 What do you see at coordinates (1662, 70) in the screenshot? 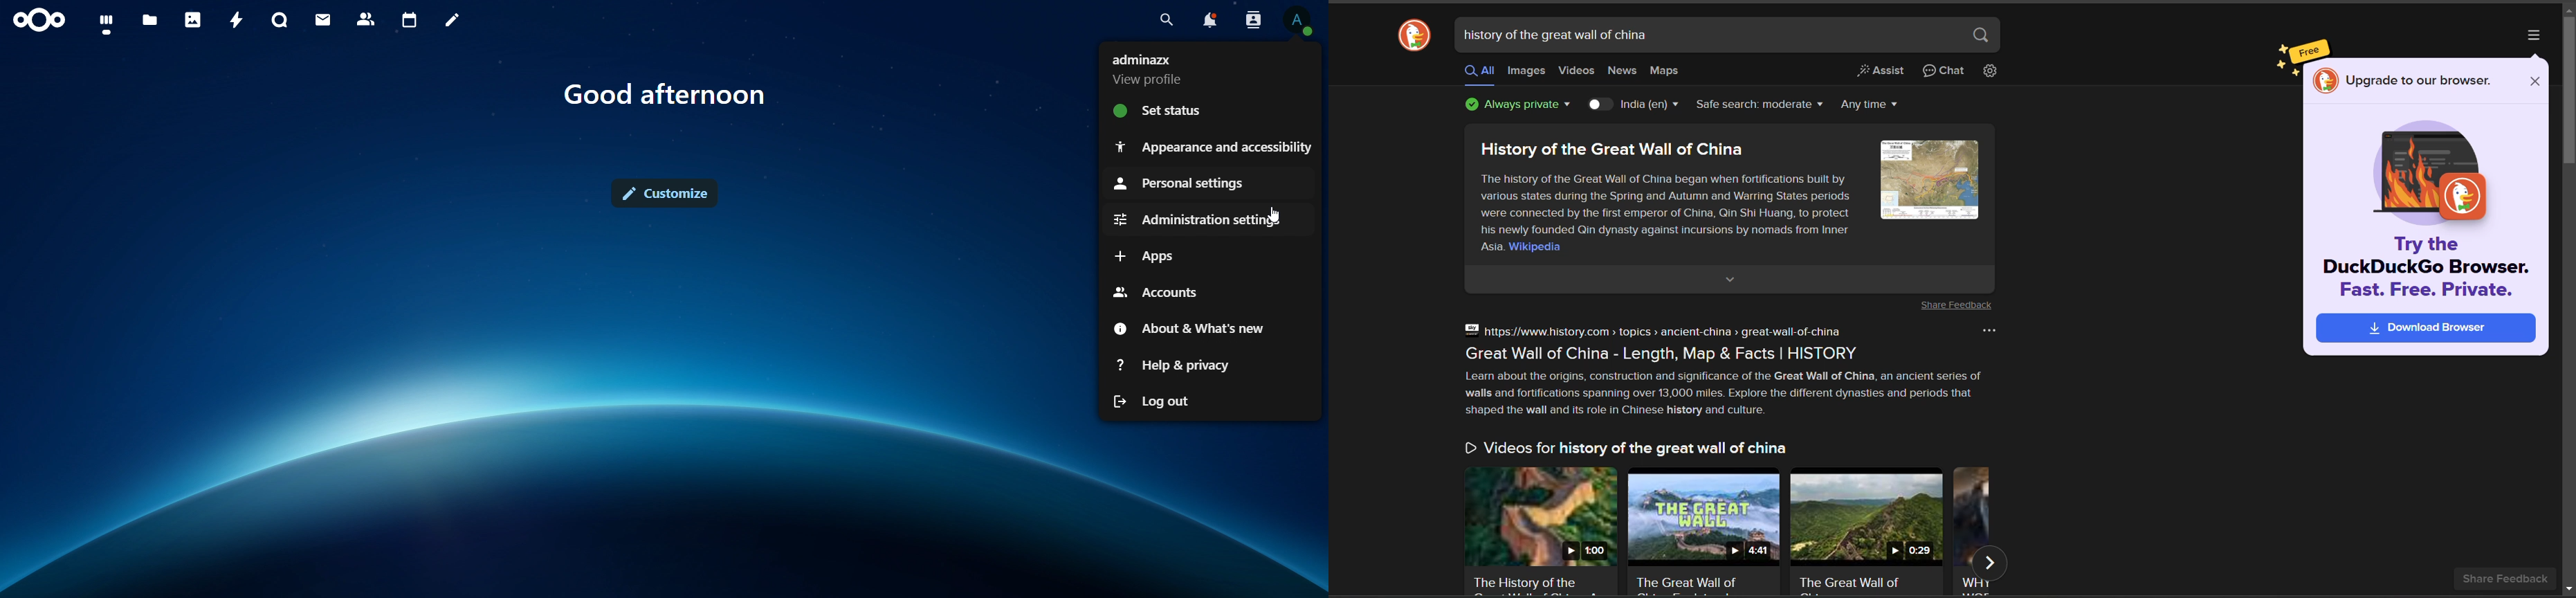
I see `maps` at bounding box center [1662, 70].